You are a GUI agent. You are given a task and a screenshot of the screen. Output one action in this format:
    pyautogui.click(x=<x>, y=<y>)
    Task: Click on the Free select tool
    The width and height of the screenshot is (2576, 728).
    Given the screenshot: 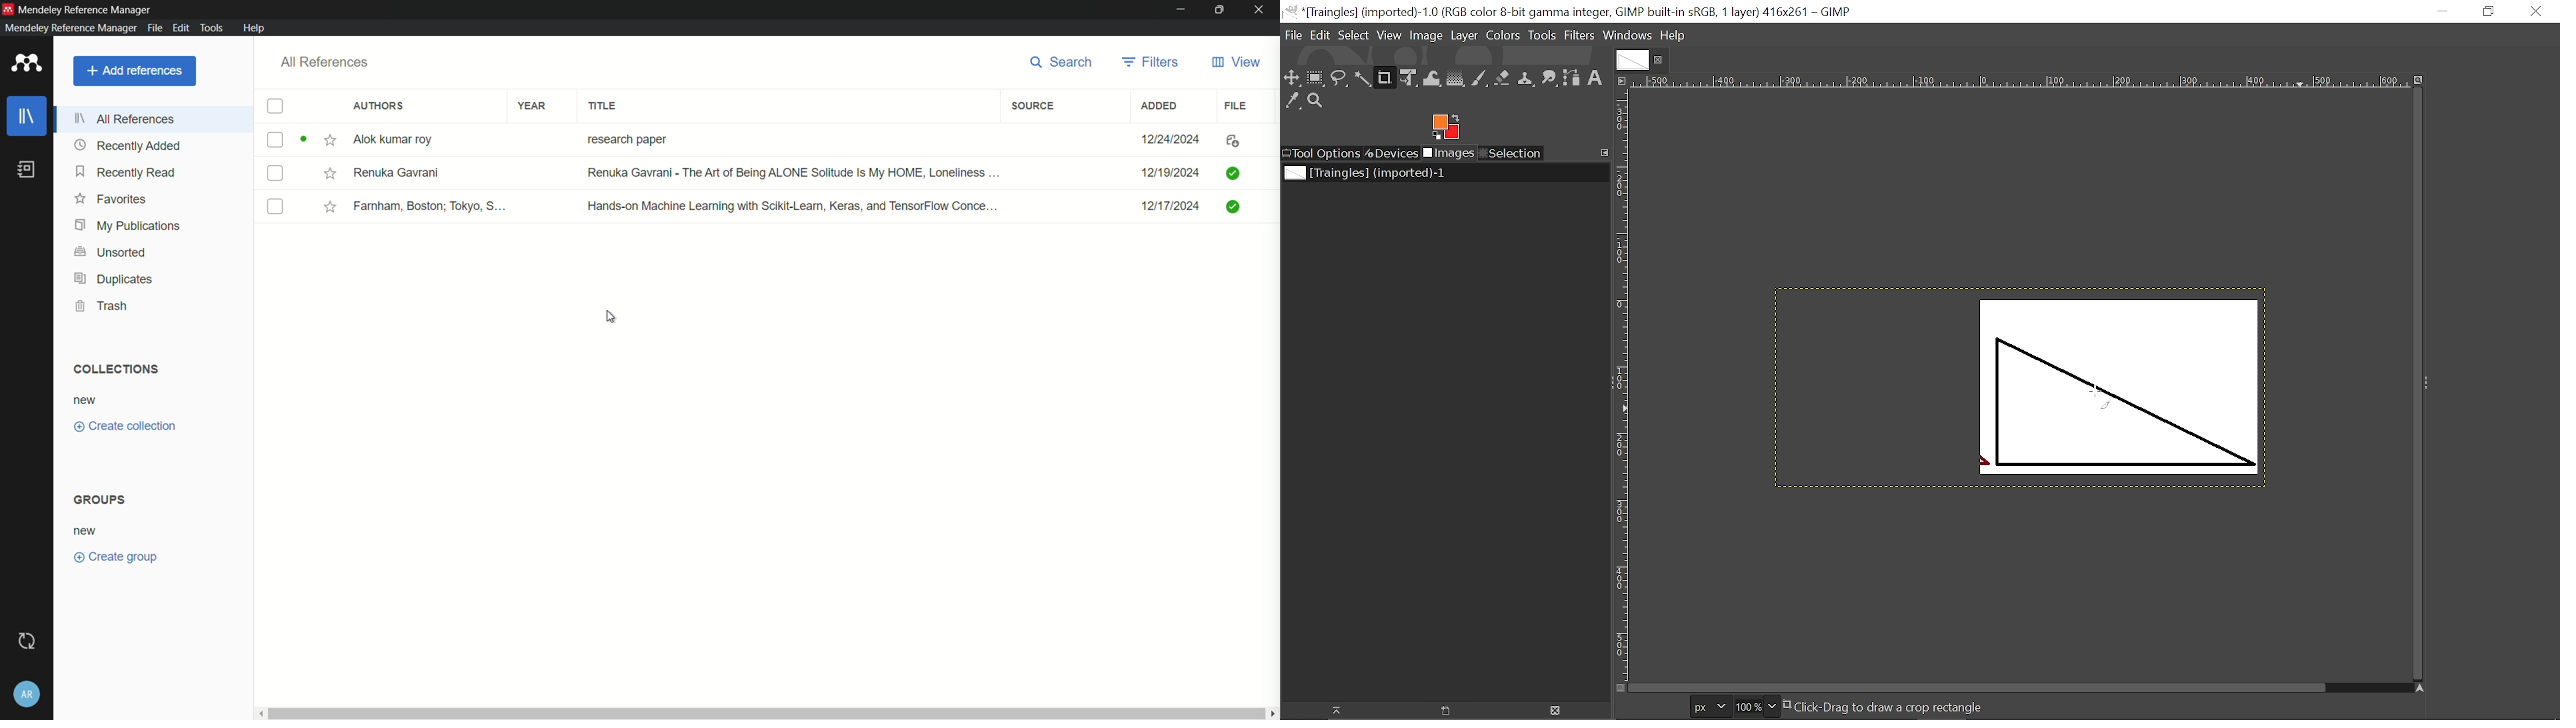 What is the action you would take?
    pyautogui.click(x=1340, y=79)
    